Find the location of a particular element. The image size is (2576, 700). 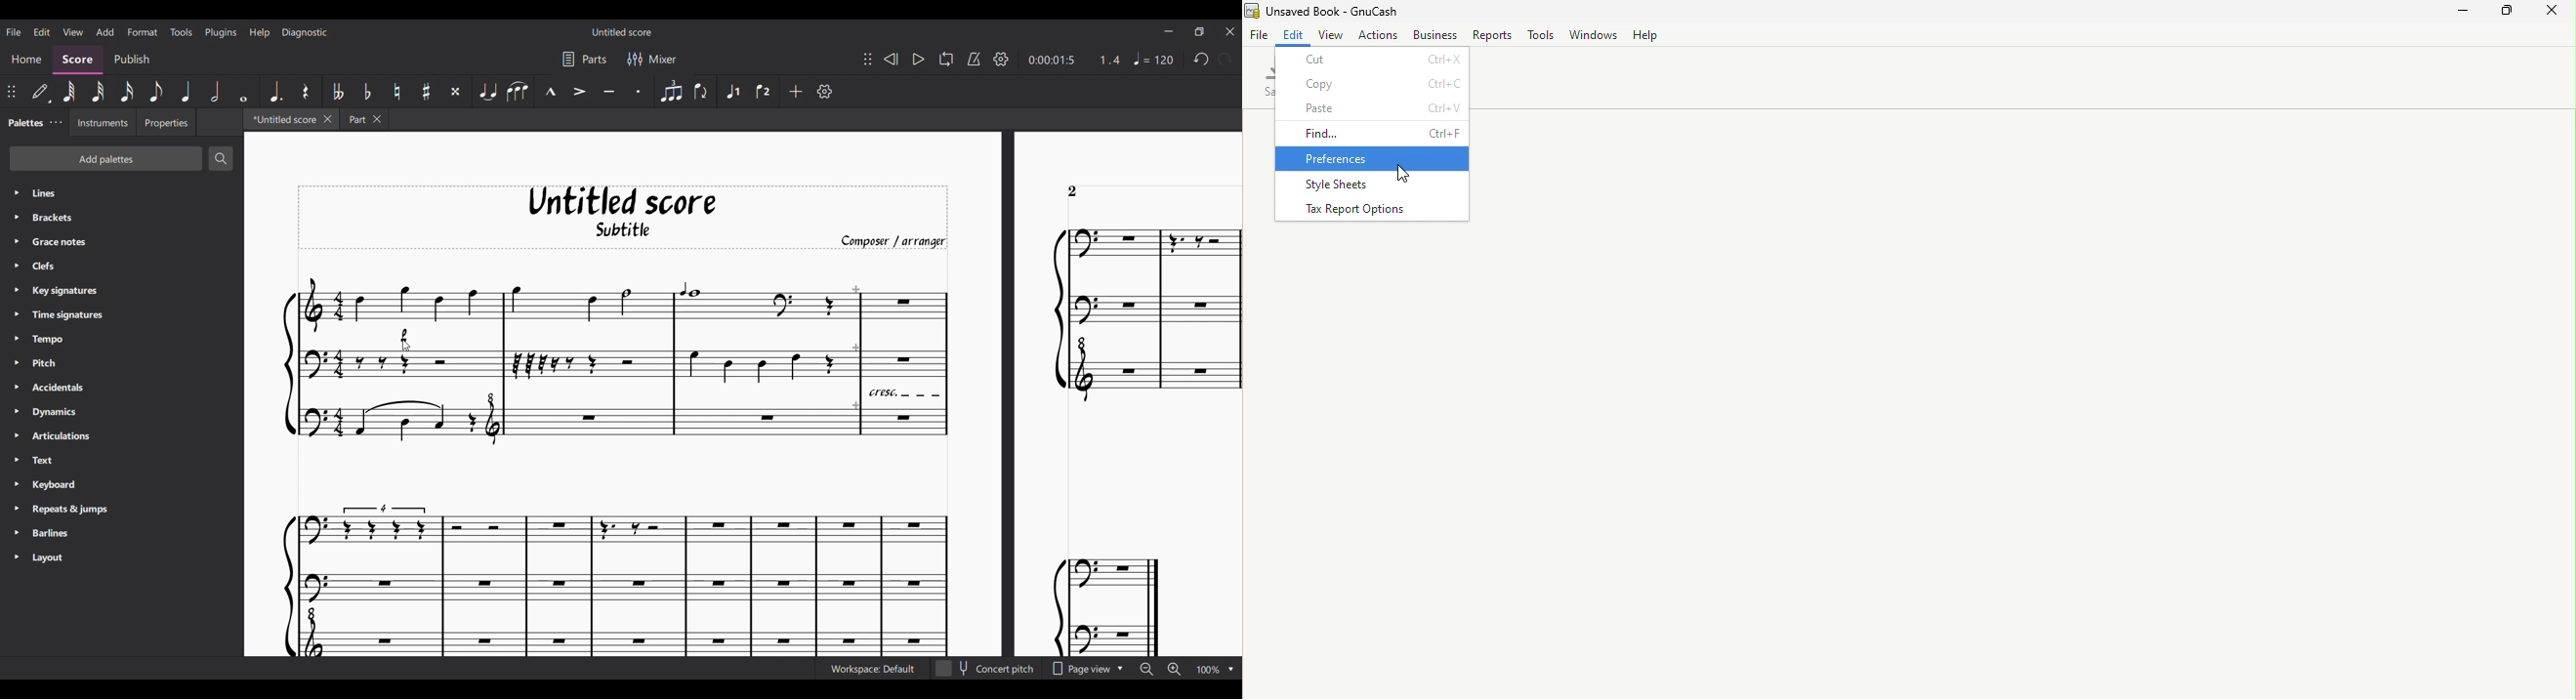

Maximize is located at coordinates (2513, 13).